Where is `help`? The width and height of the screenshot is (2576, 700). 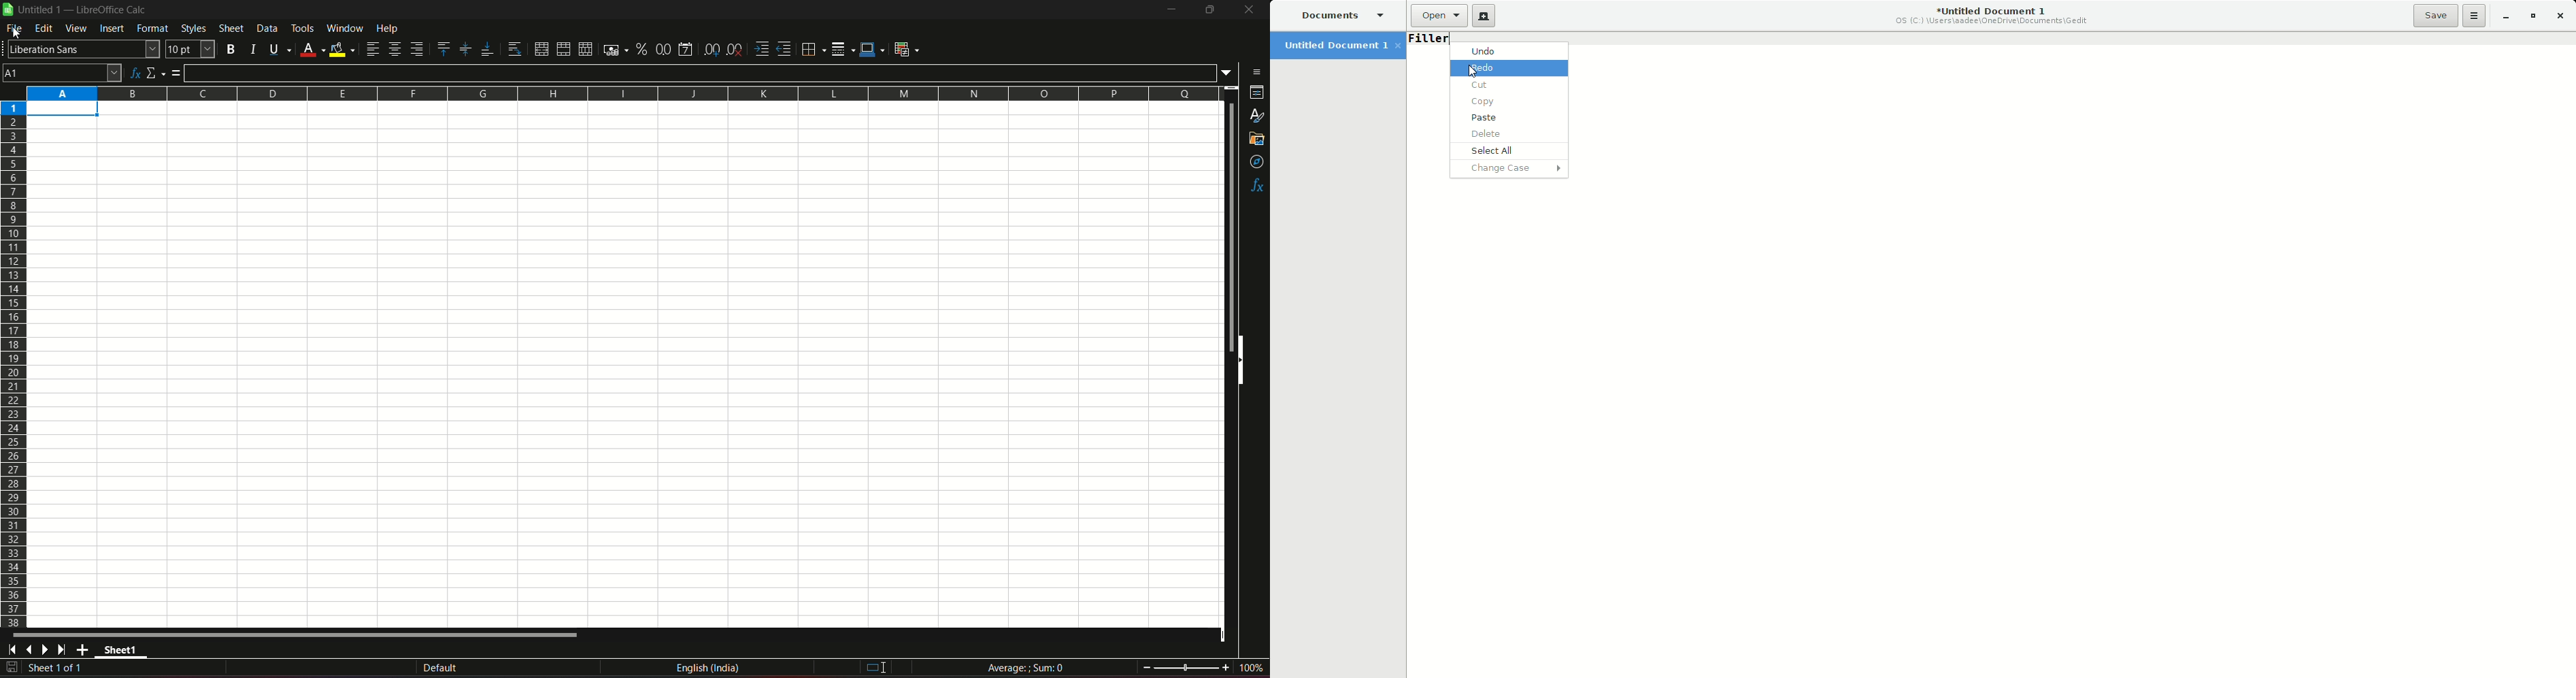 help is located at coordinates (396, 29).